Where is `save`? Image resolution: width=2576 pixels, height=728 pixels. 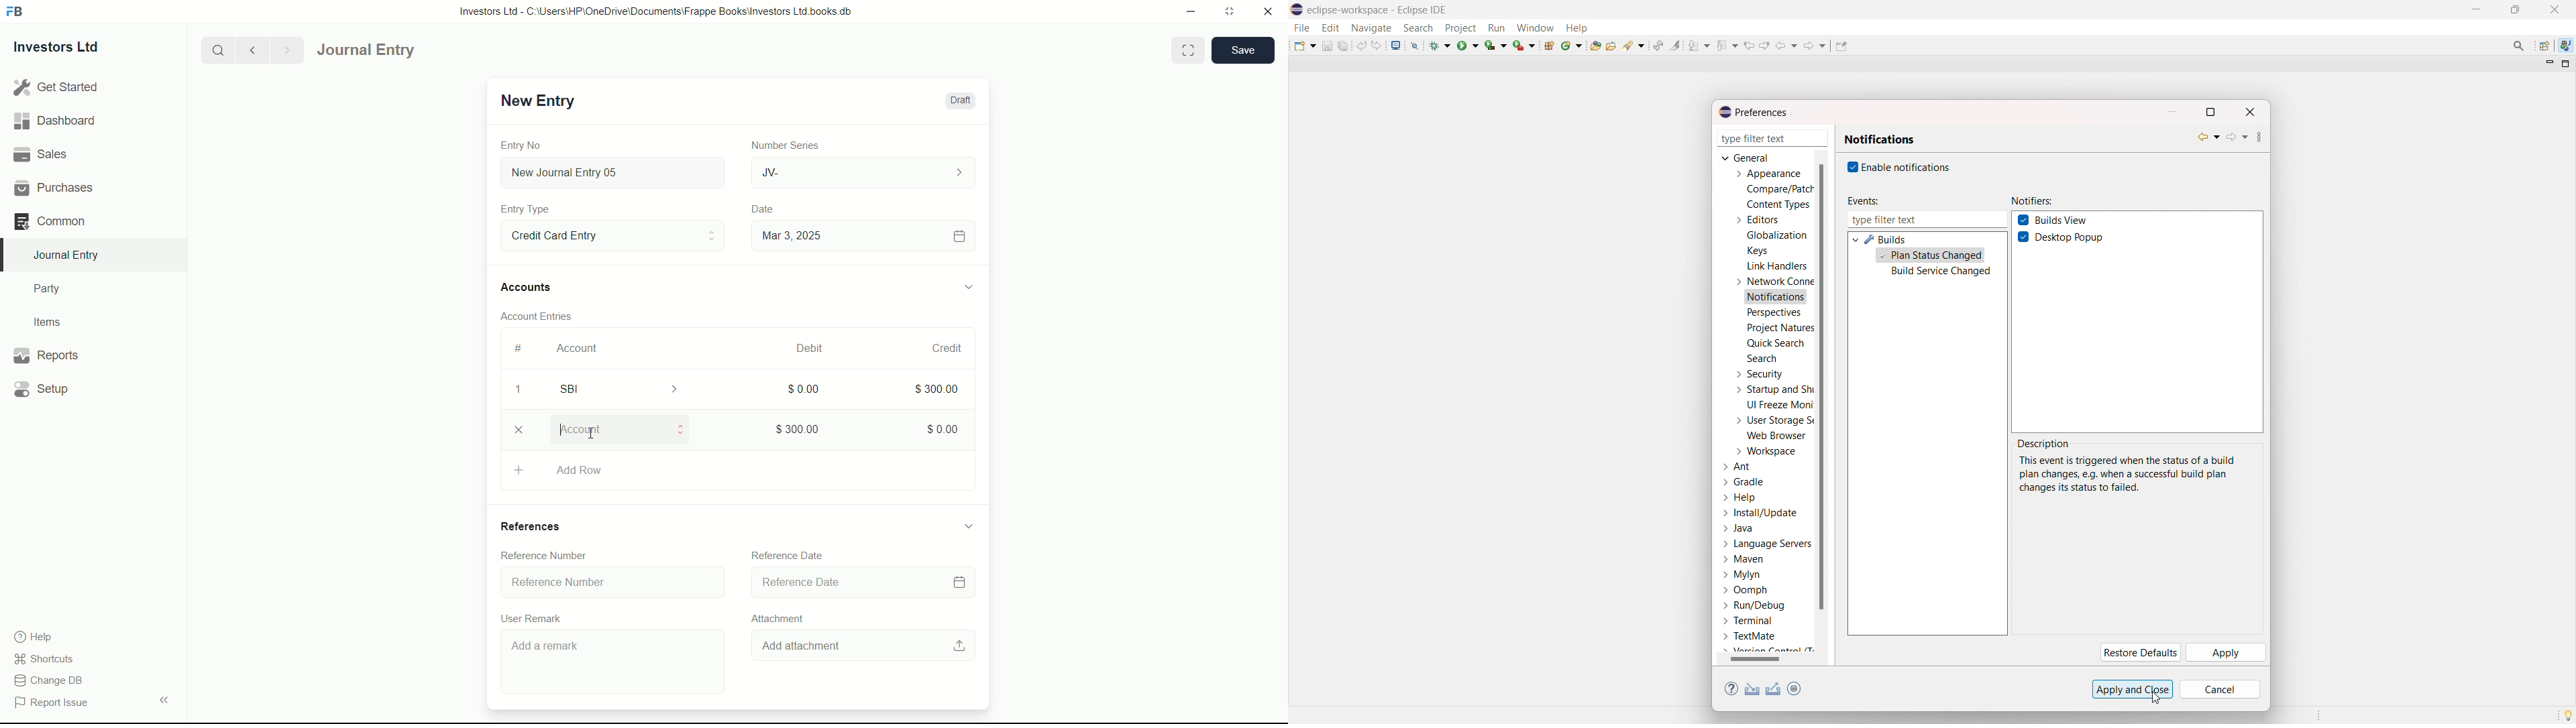 save is located at coordinates (1244, 50).